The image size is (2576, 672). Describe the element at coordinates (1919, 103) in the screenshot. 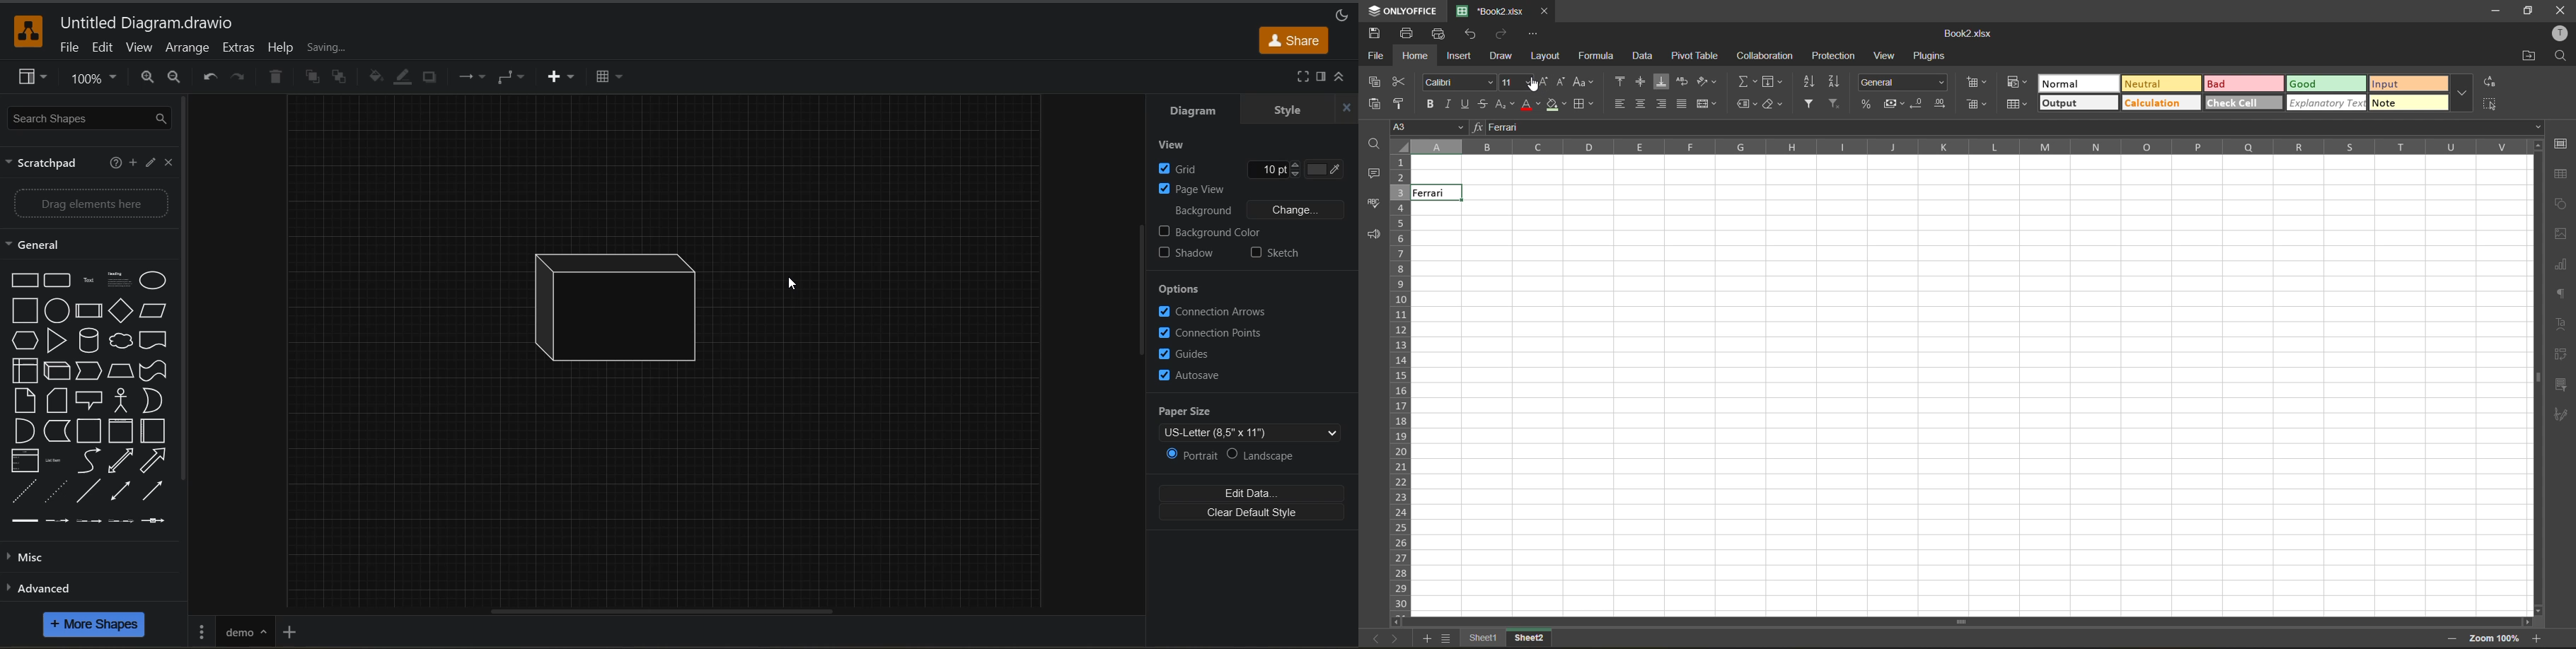

I see `decrease decimal` at that location.